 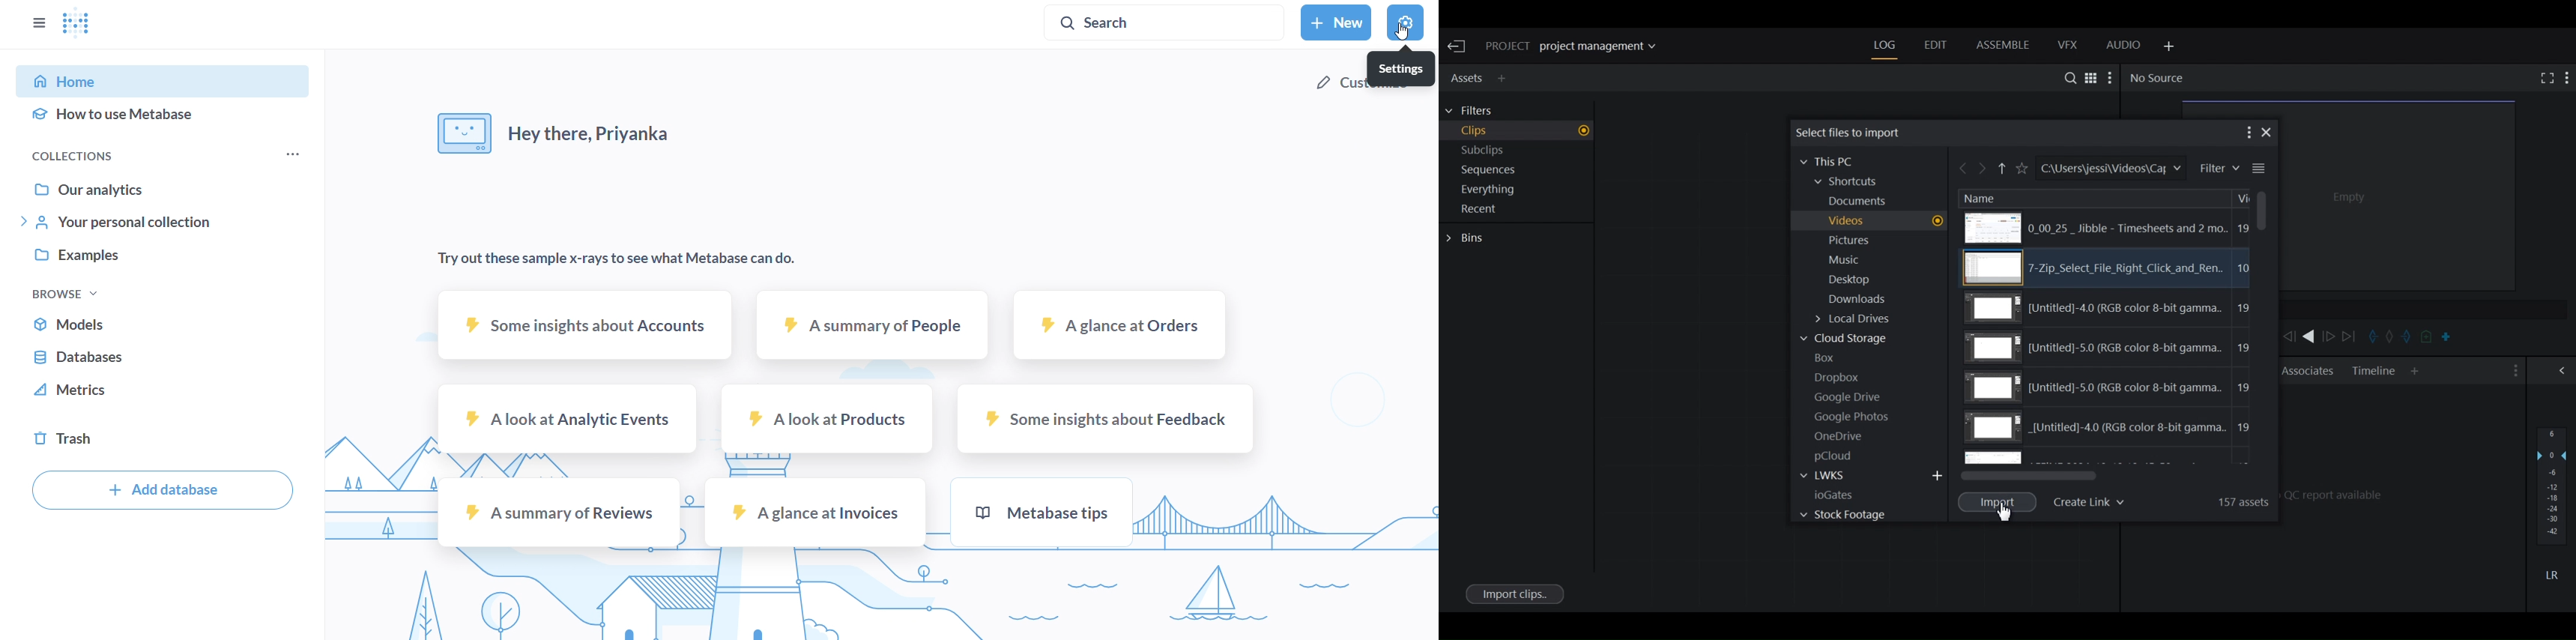 I want to click on Show settings menu, so click(x=2111, y=78).